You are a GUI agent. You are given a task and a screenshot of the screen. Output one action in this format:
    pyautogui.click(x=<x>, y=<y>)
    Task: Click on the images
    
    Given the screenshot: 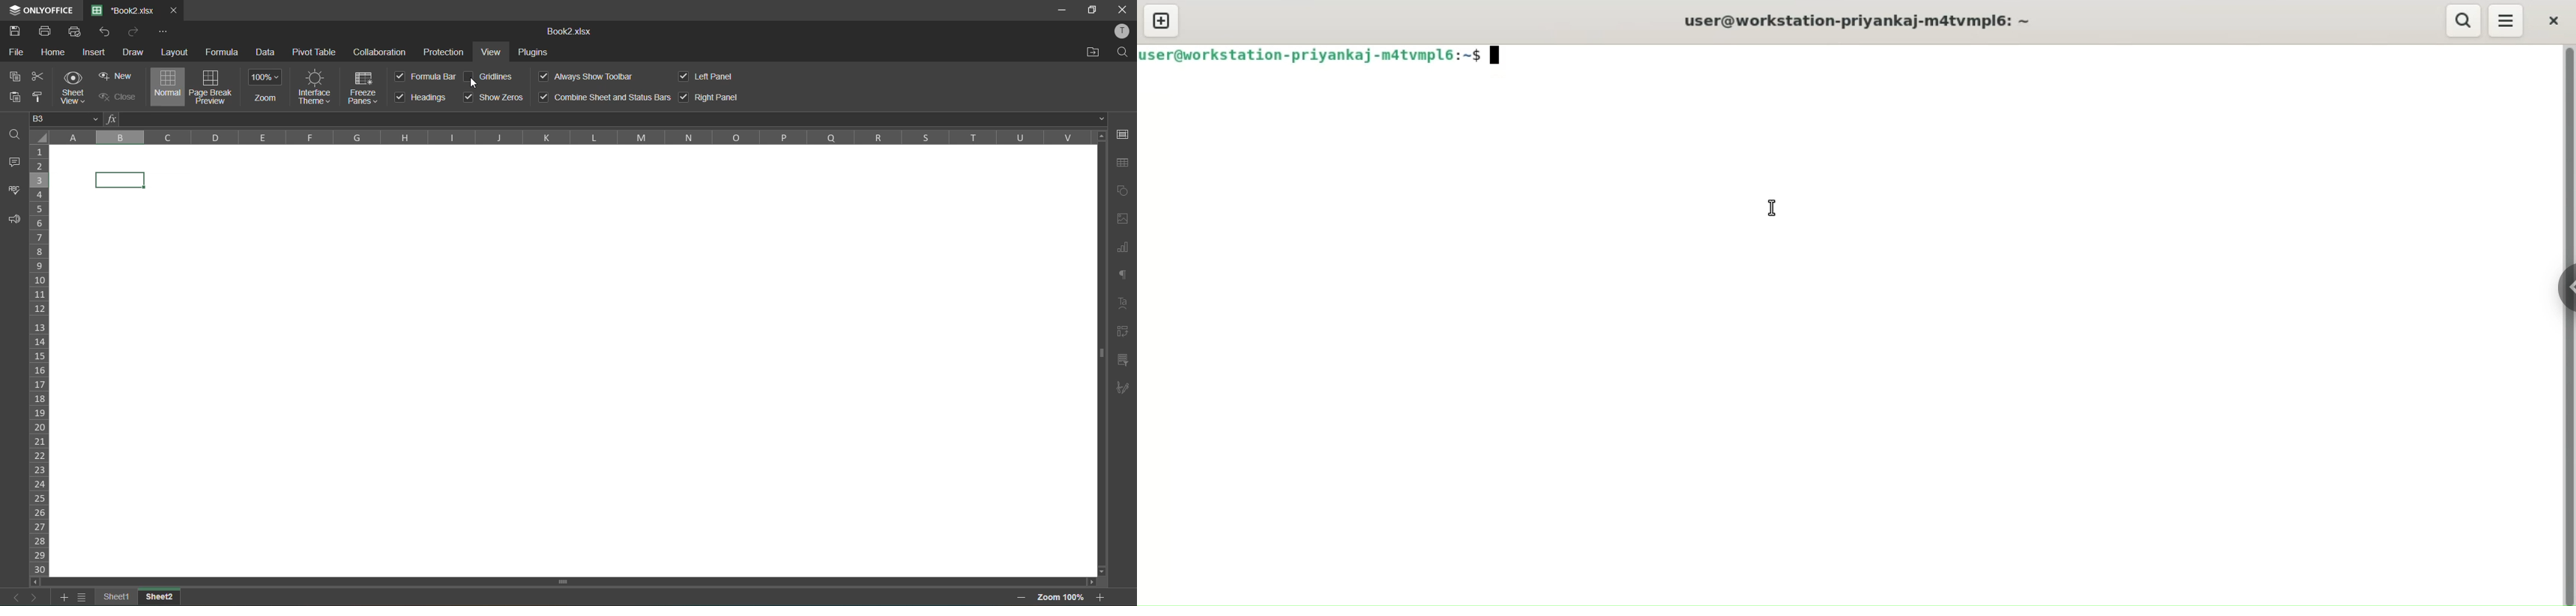 What is the action you would take?
    pyautogui.click(x=1123, y=221)
    